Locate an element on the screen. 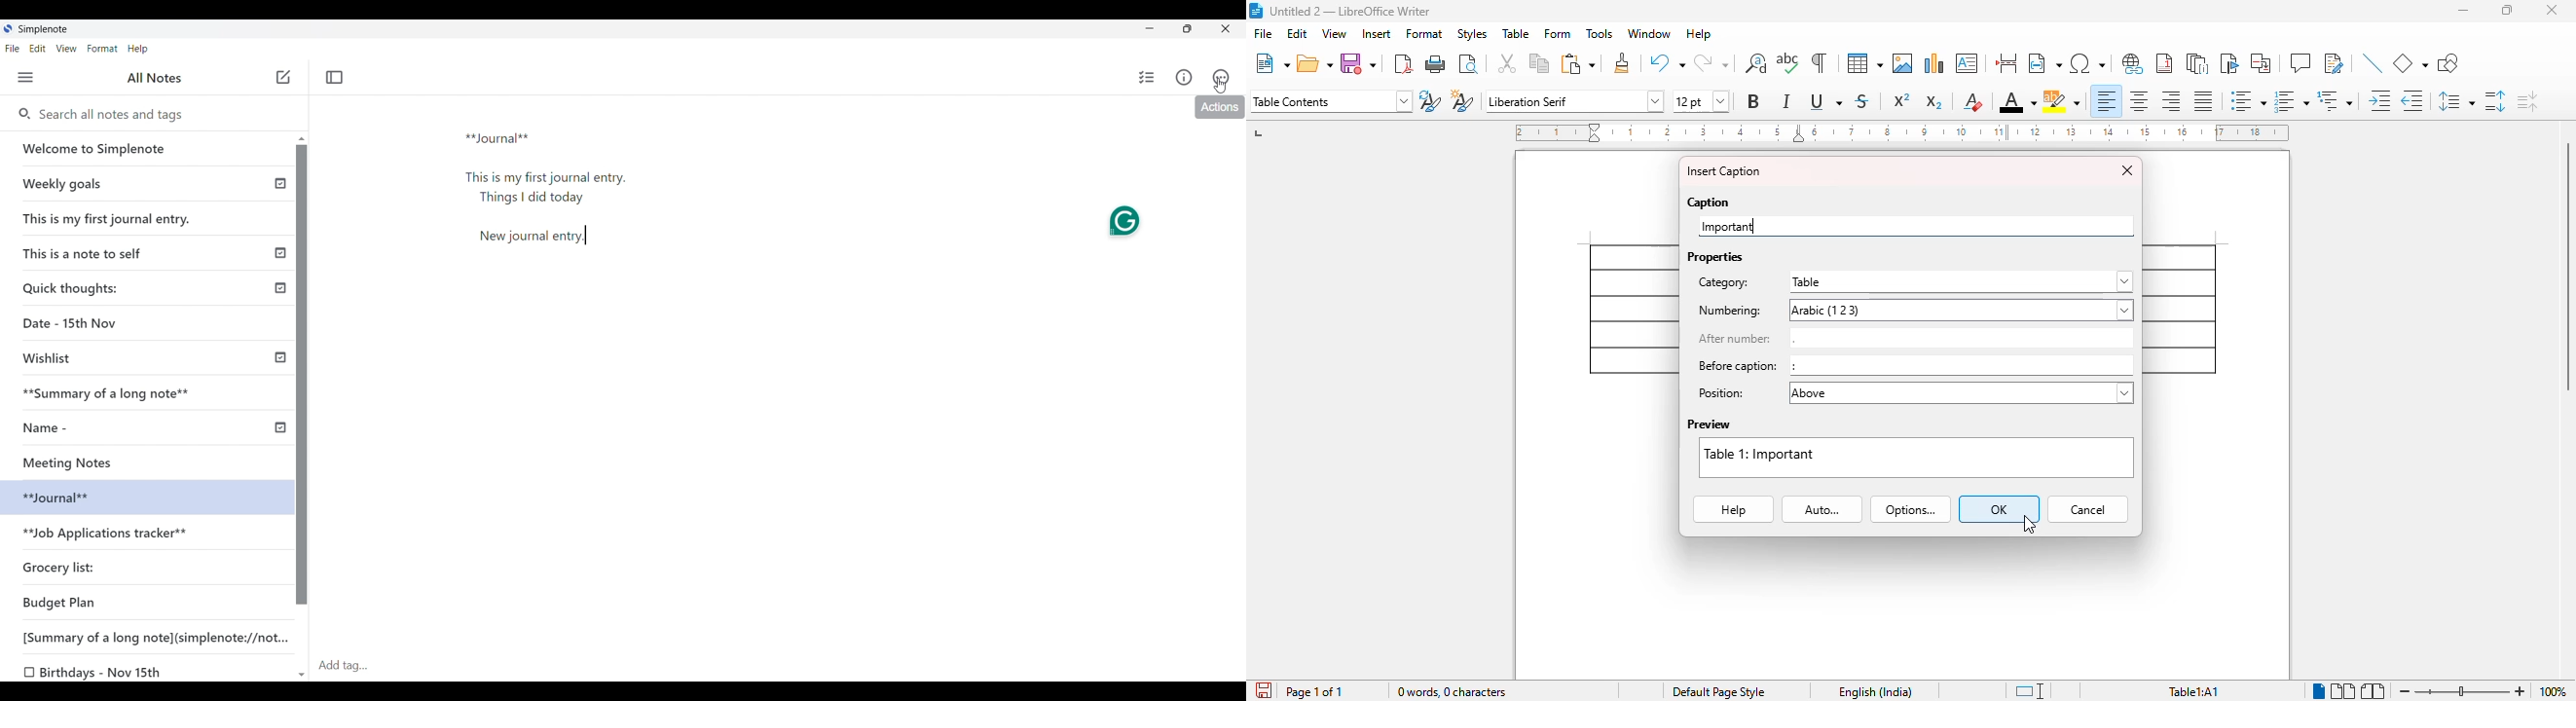 Image resolution: width=2576 pixels, height=728 pixels. zoom in is located at coordinates (2521, 691).